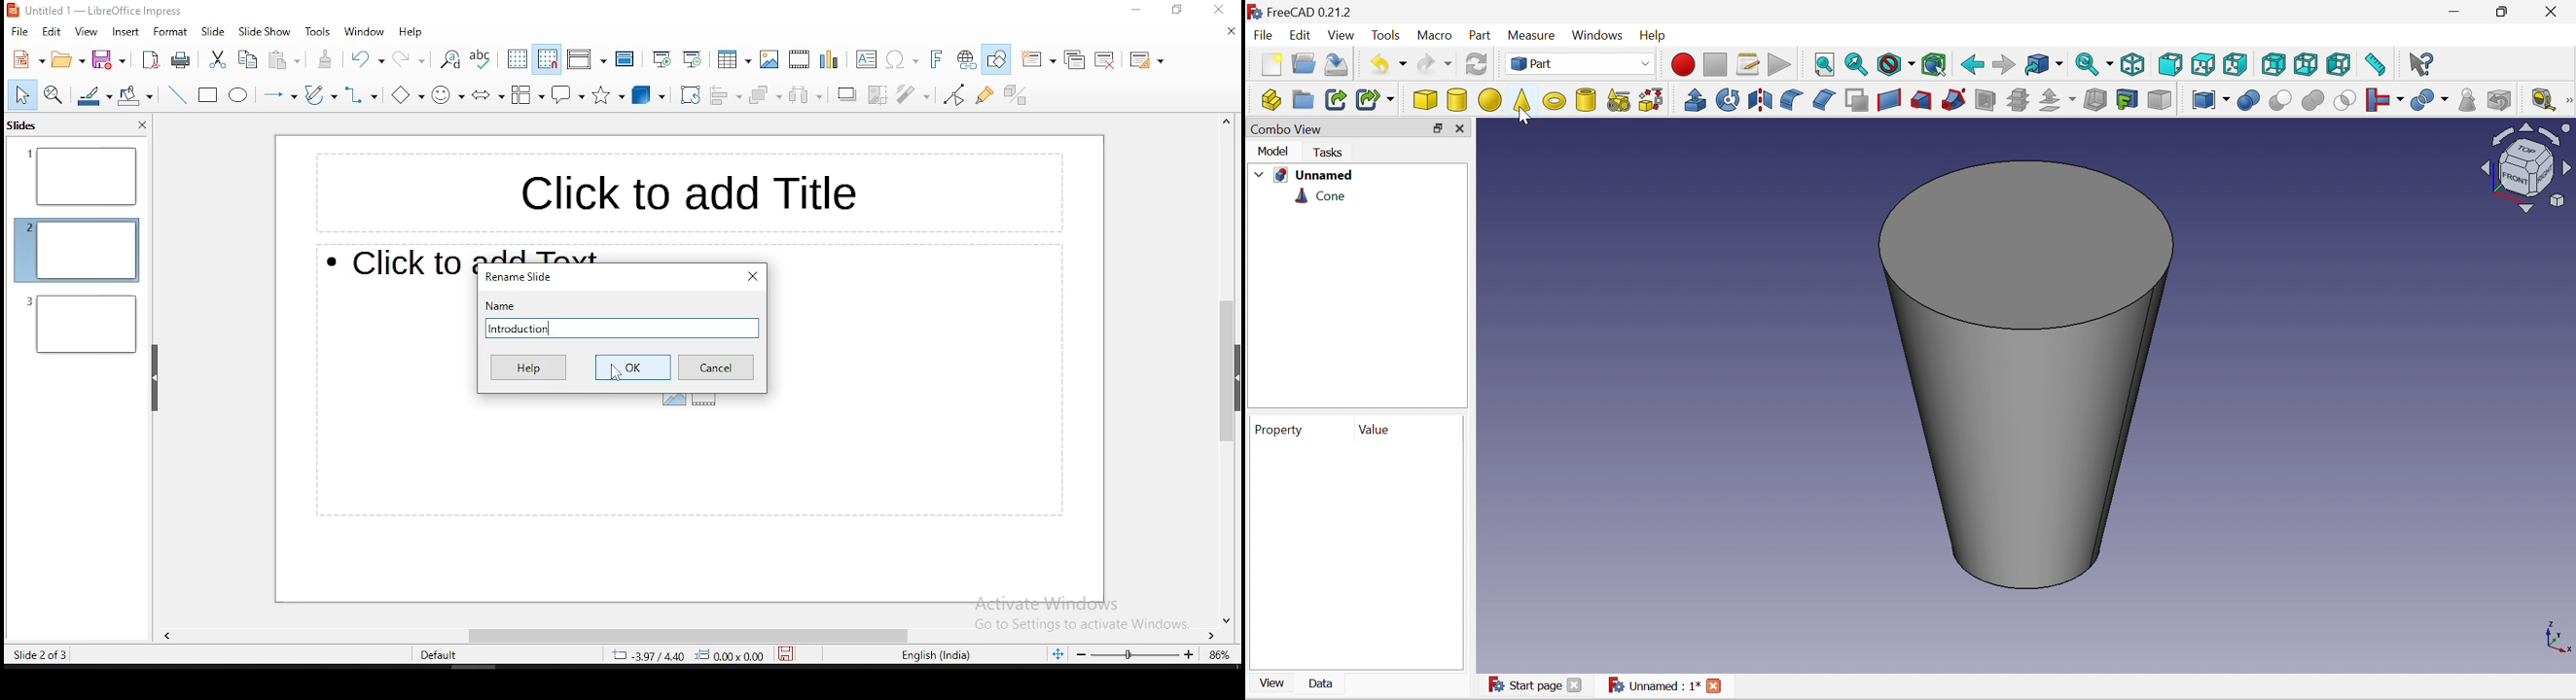 Image resolution: width=2576 pixels, height=700 pixels. What do you see at coordinates (501, 306) in the screenshot?
I see `name` at bounding box center [501, 306].